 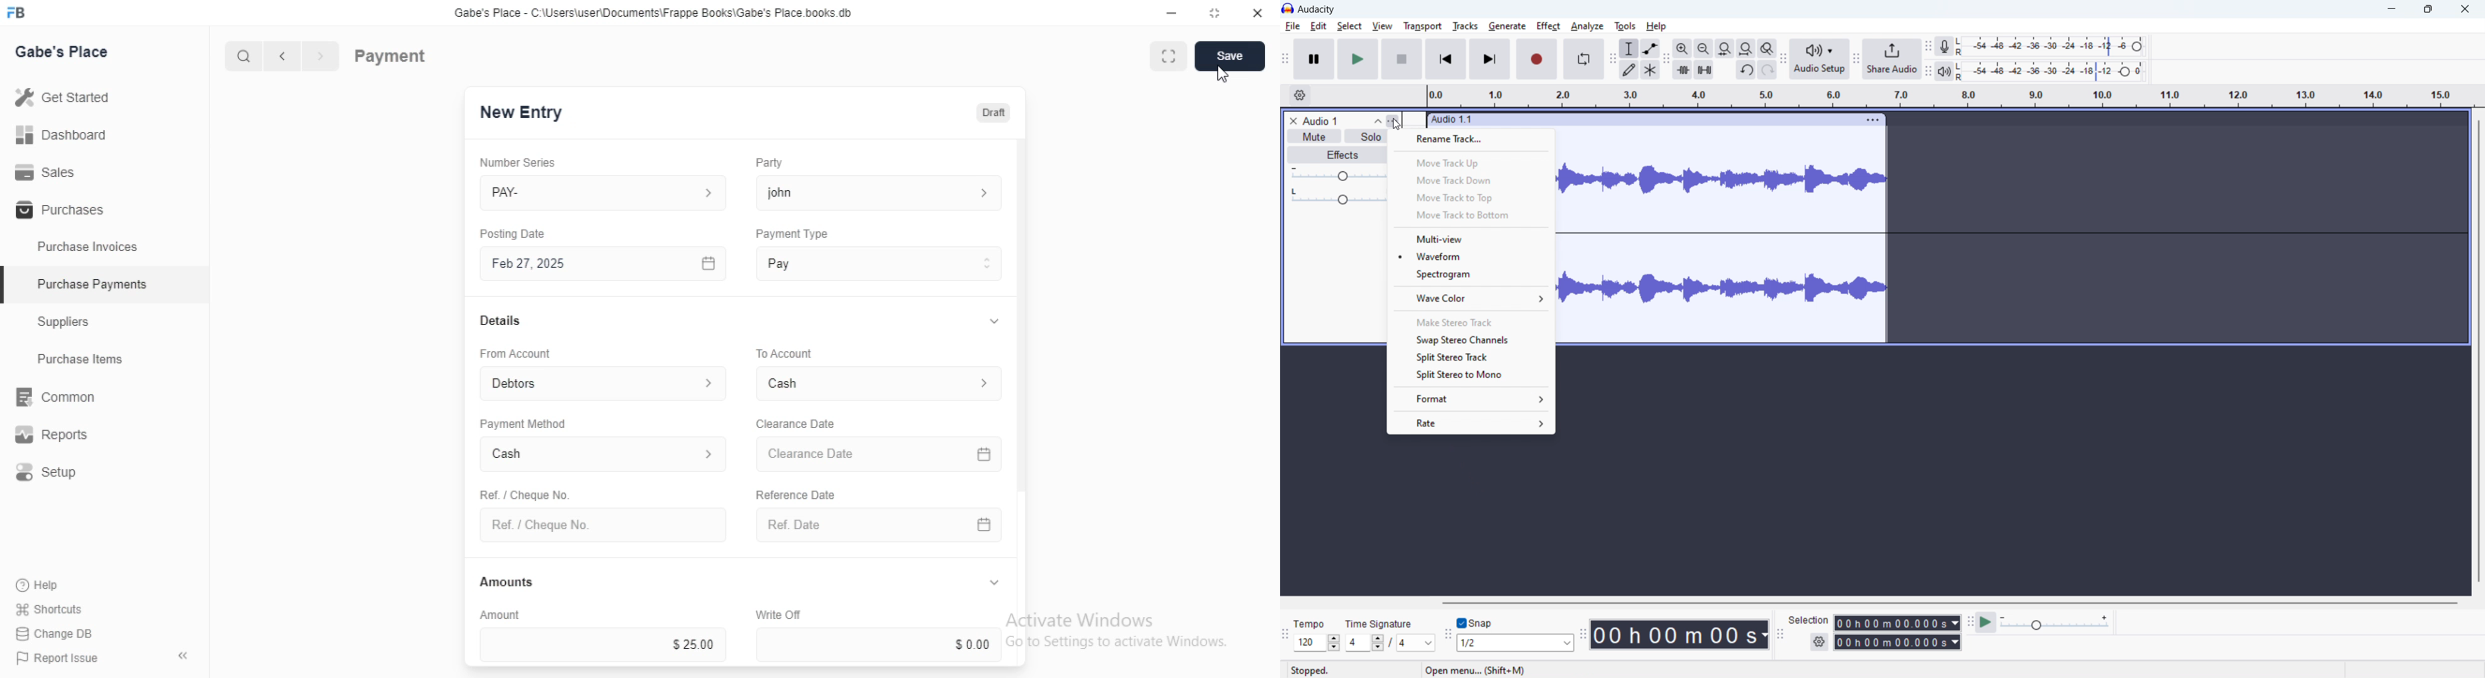 What do you see at coordinates (61, 473) in the screenshot?
I see `Setup` at bounding box center [61, 473].